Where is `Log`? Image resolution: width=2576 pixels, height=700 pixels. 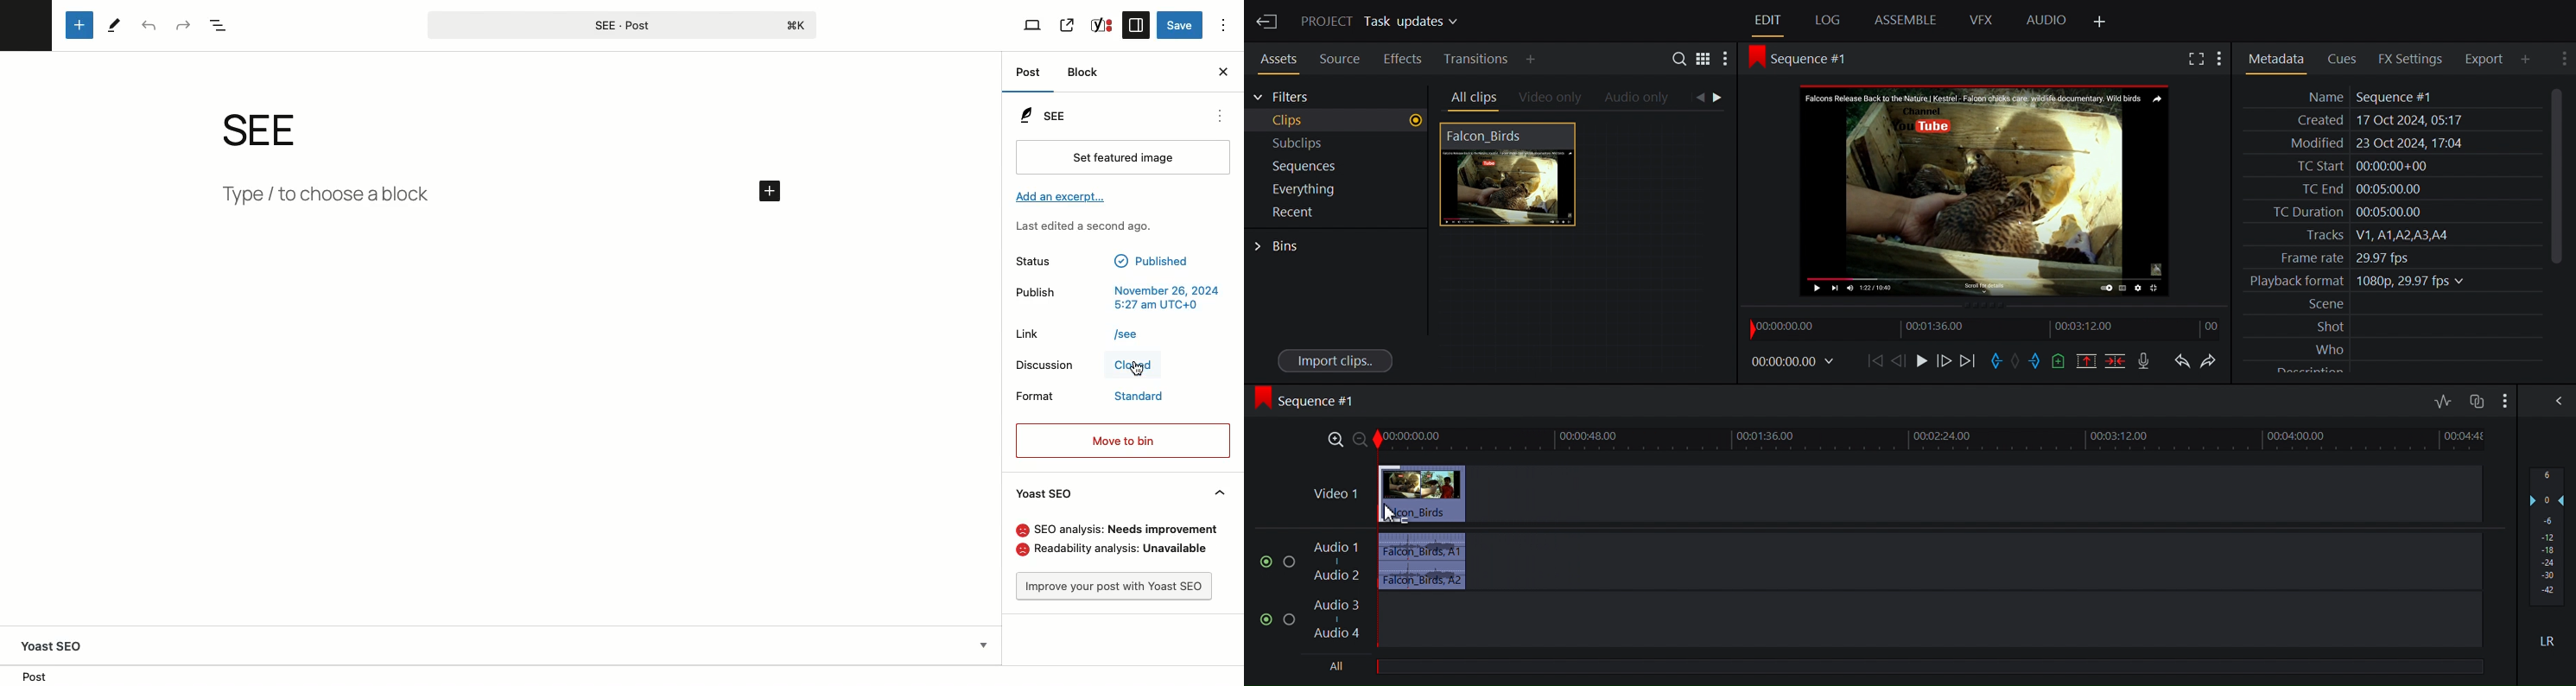
Log is located at coordinates (1828, 21).